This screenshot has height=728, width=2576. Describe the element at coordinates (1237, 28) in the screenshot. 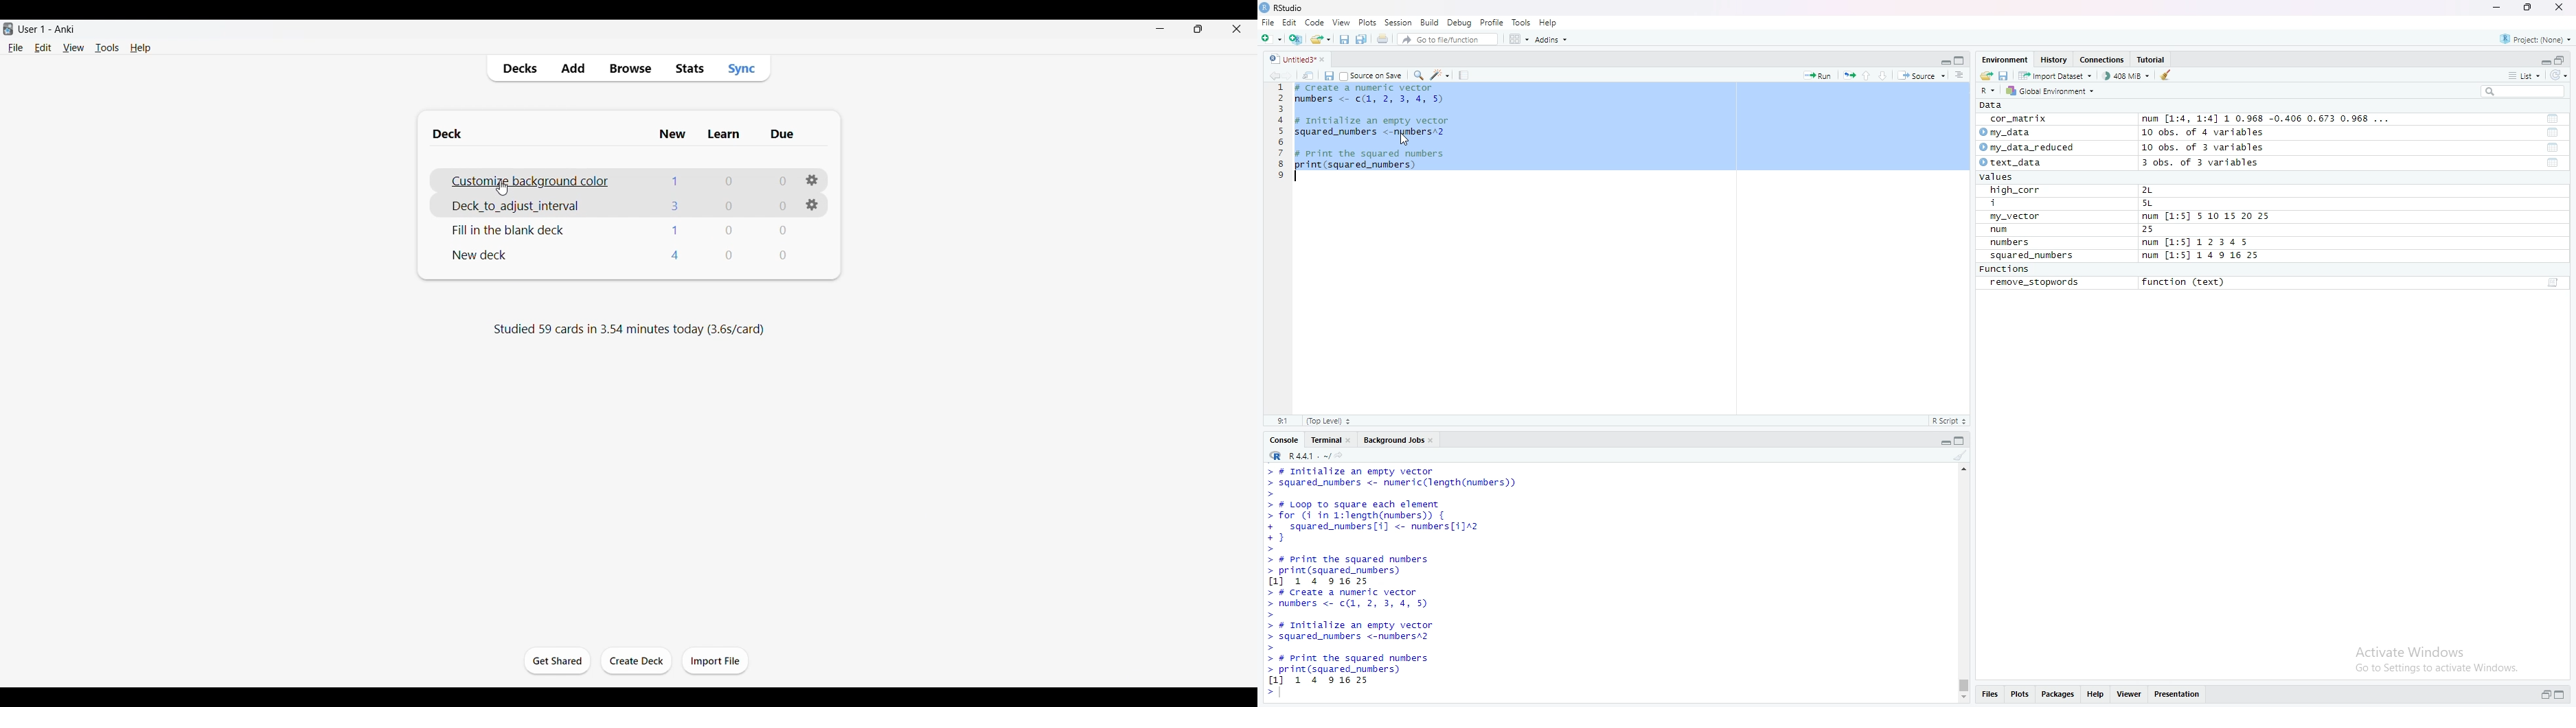

I see `Close interface` at that location.